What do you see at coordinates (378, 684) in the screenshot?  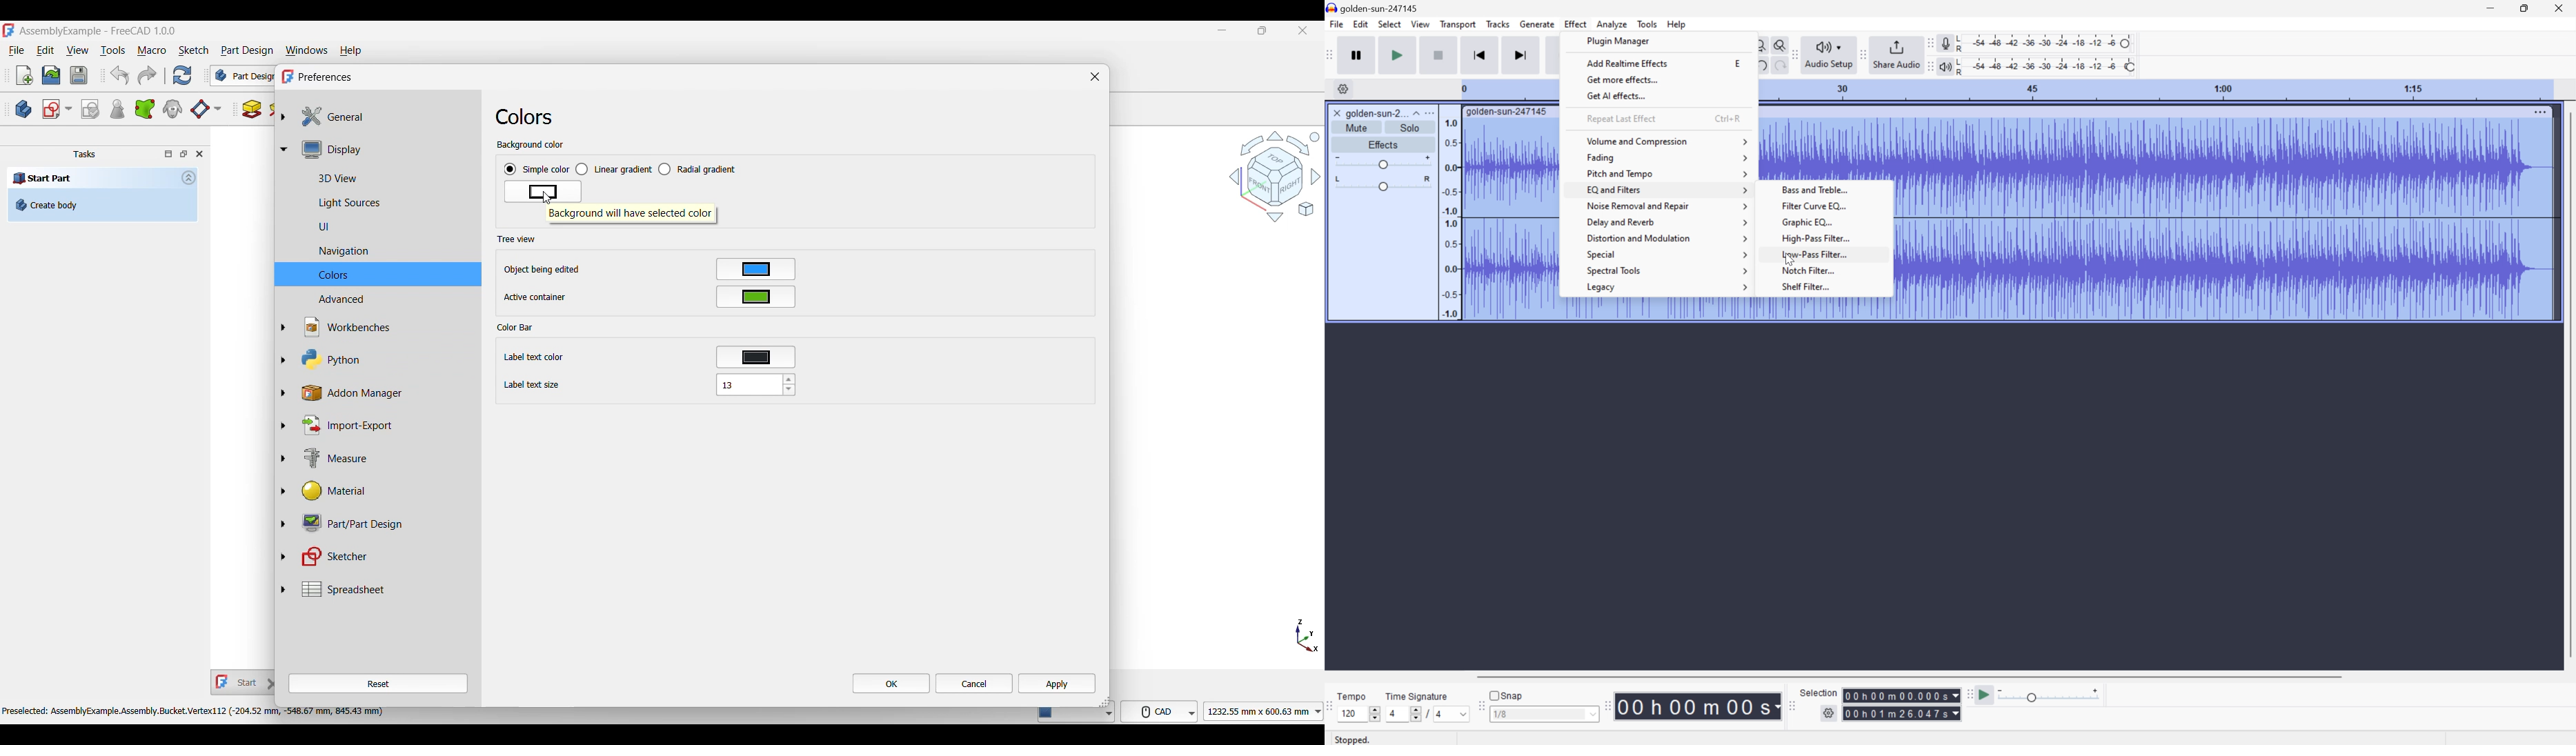 I see `Reset` at bounding box center [378, 684].